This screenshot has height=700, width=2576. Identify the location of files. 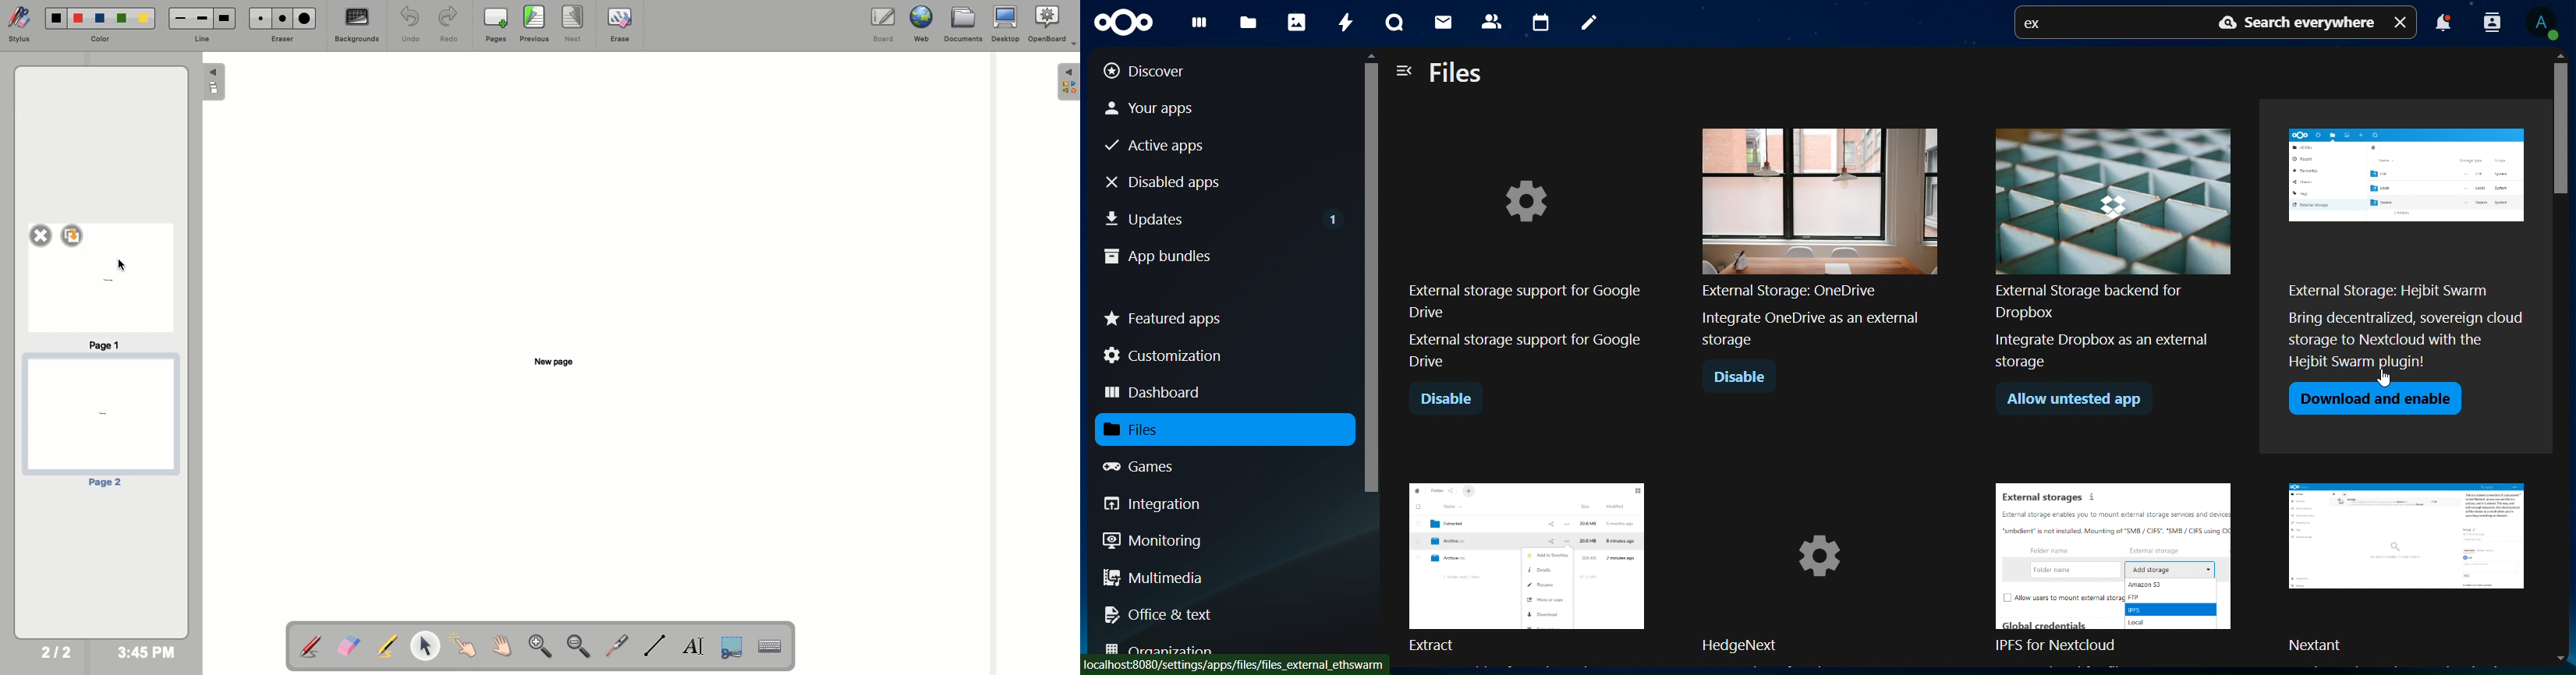
(1458, 74).